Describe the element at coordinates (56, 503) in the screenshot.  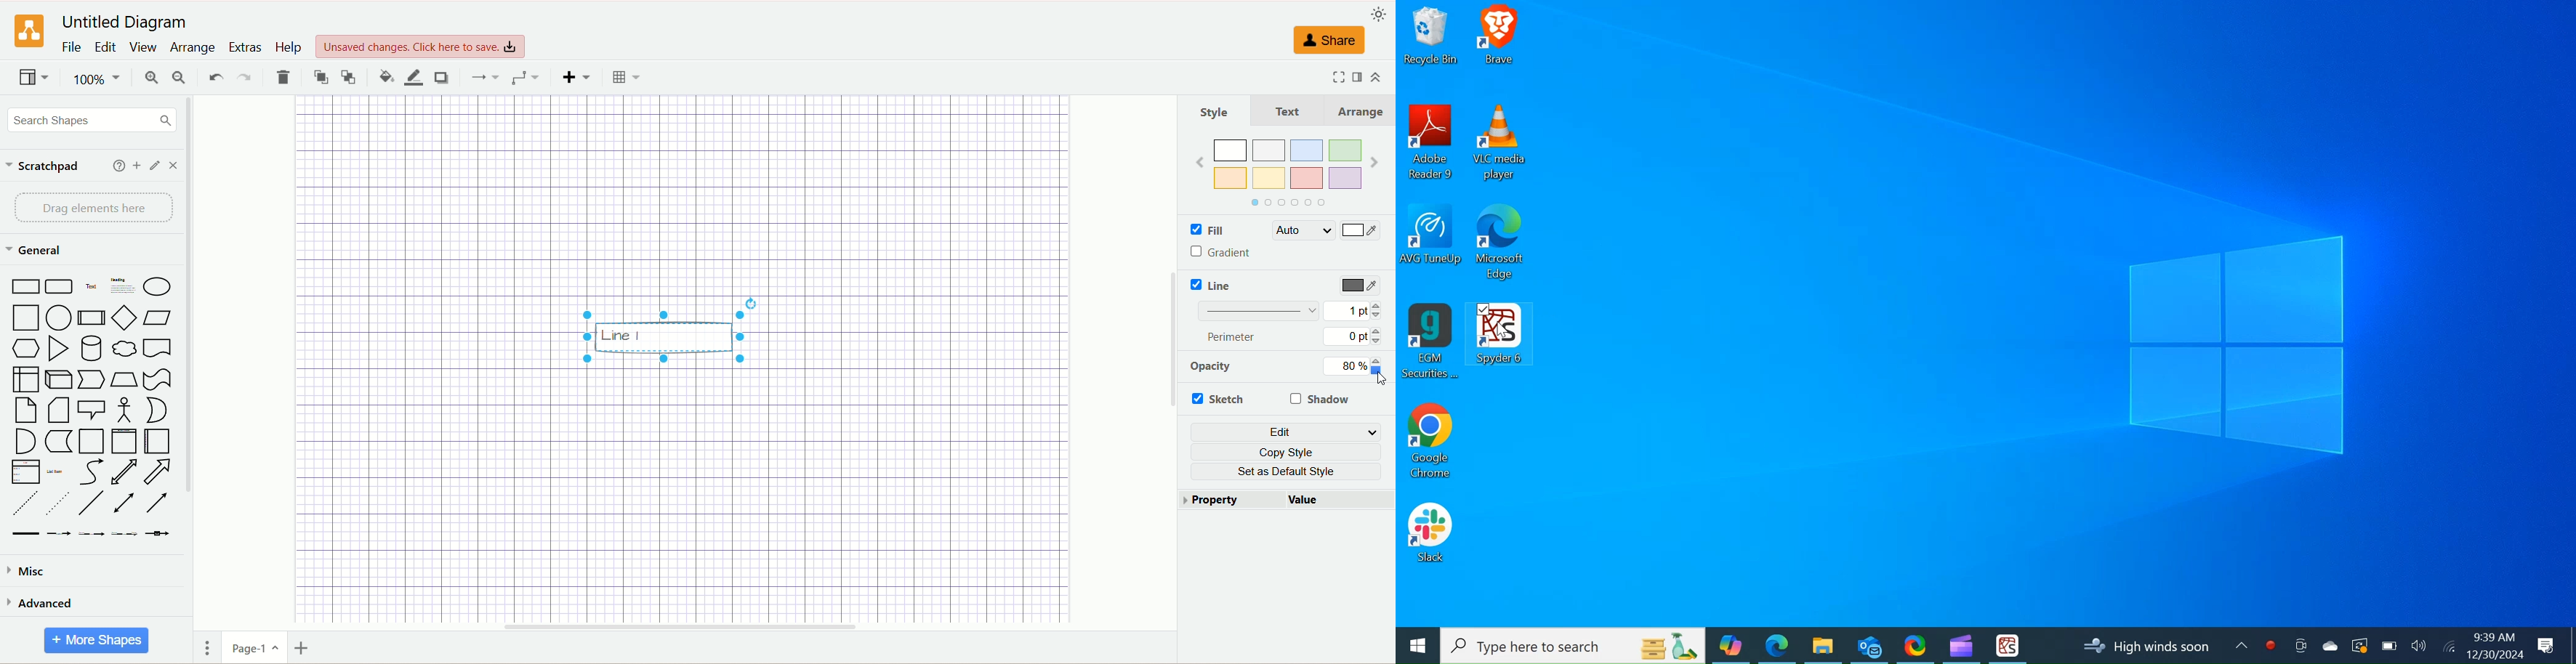
I see `Dotted line` at that location.